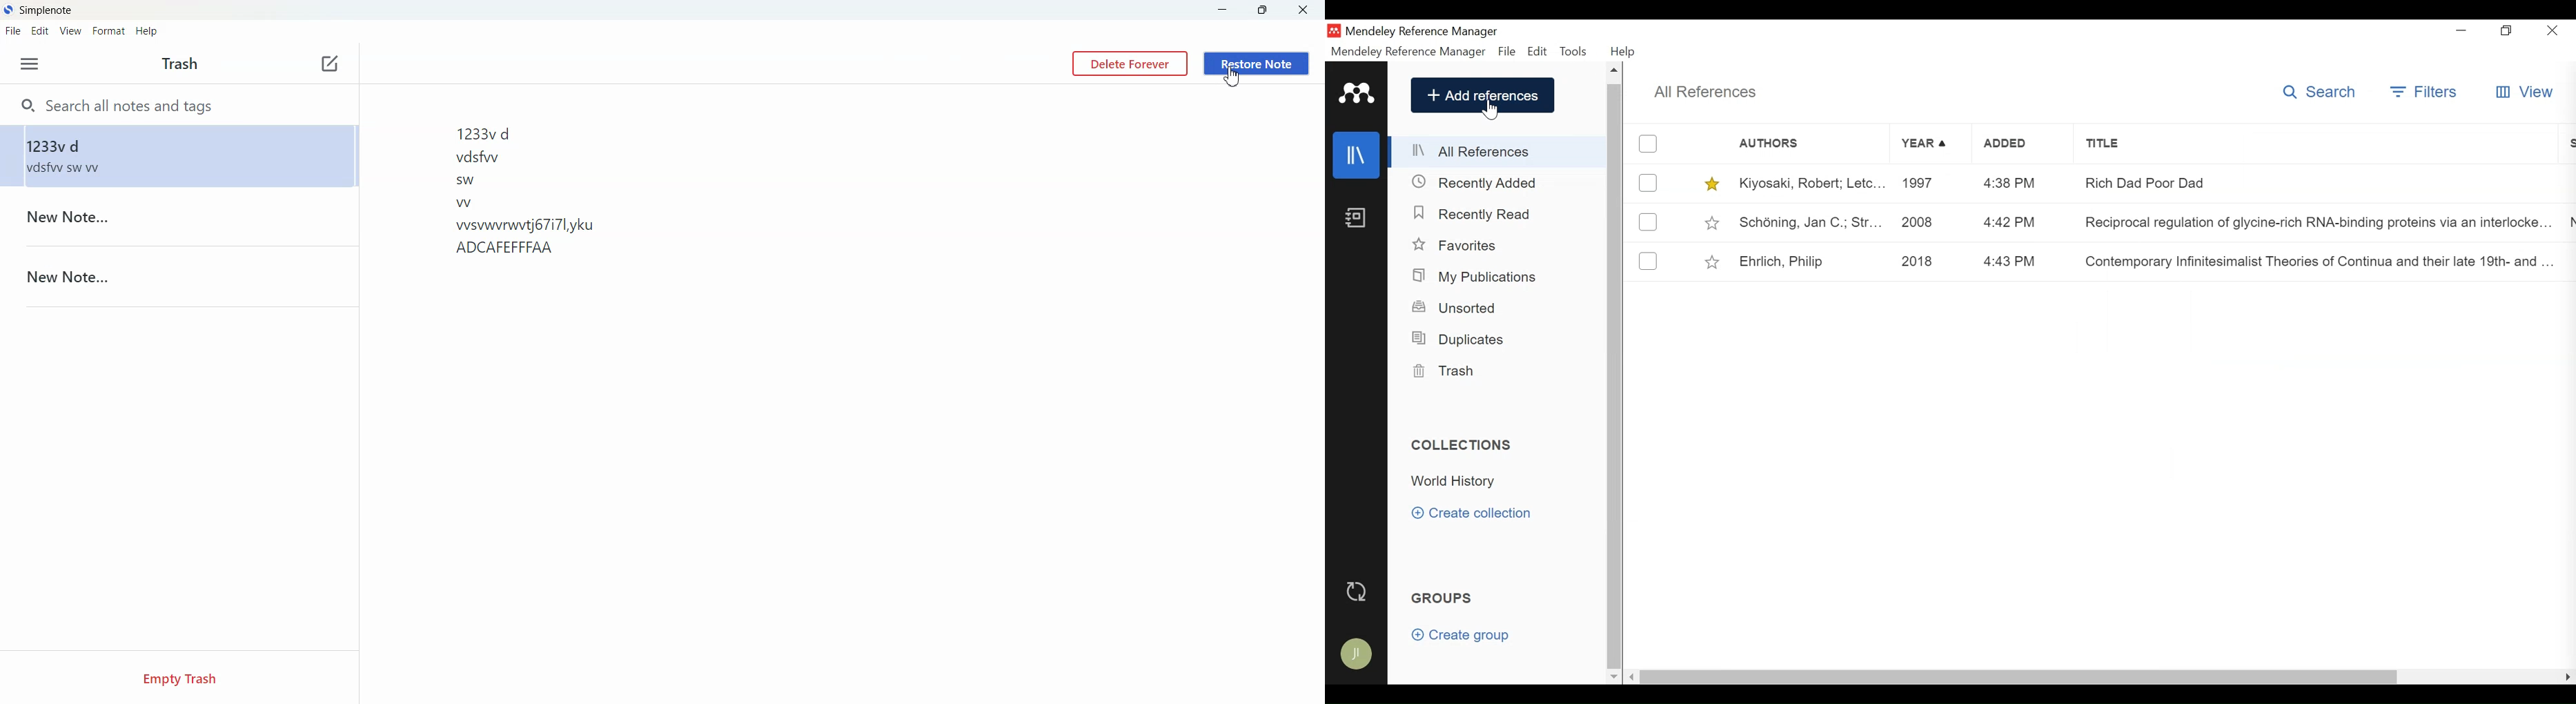 This screenshot has height=728, width=2576. I want to click on Groups, so click(1445, 598).